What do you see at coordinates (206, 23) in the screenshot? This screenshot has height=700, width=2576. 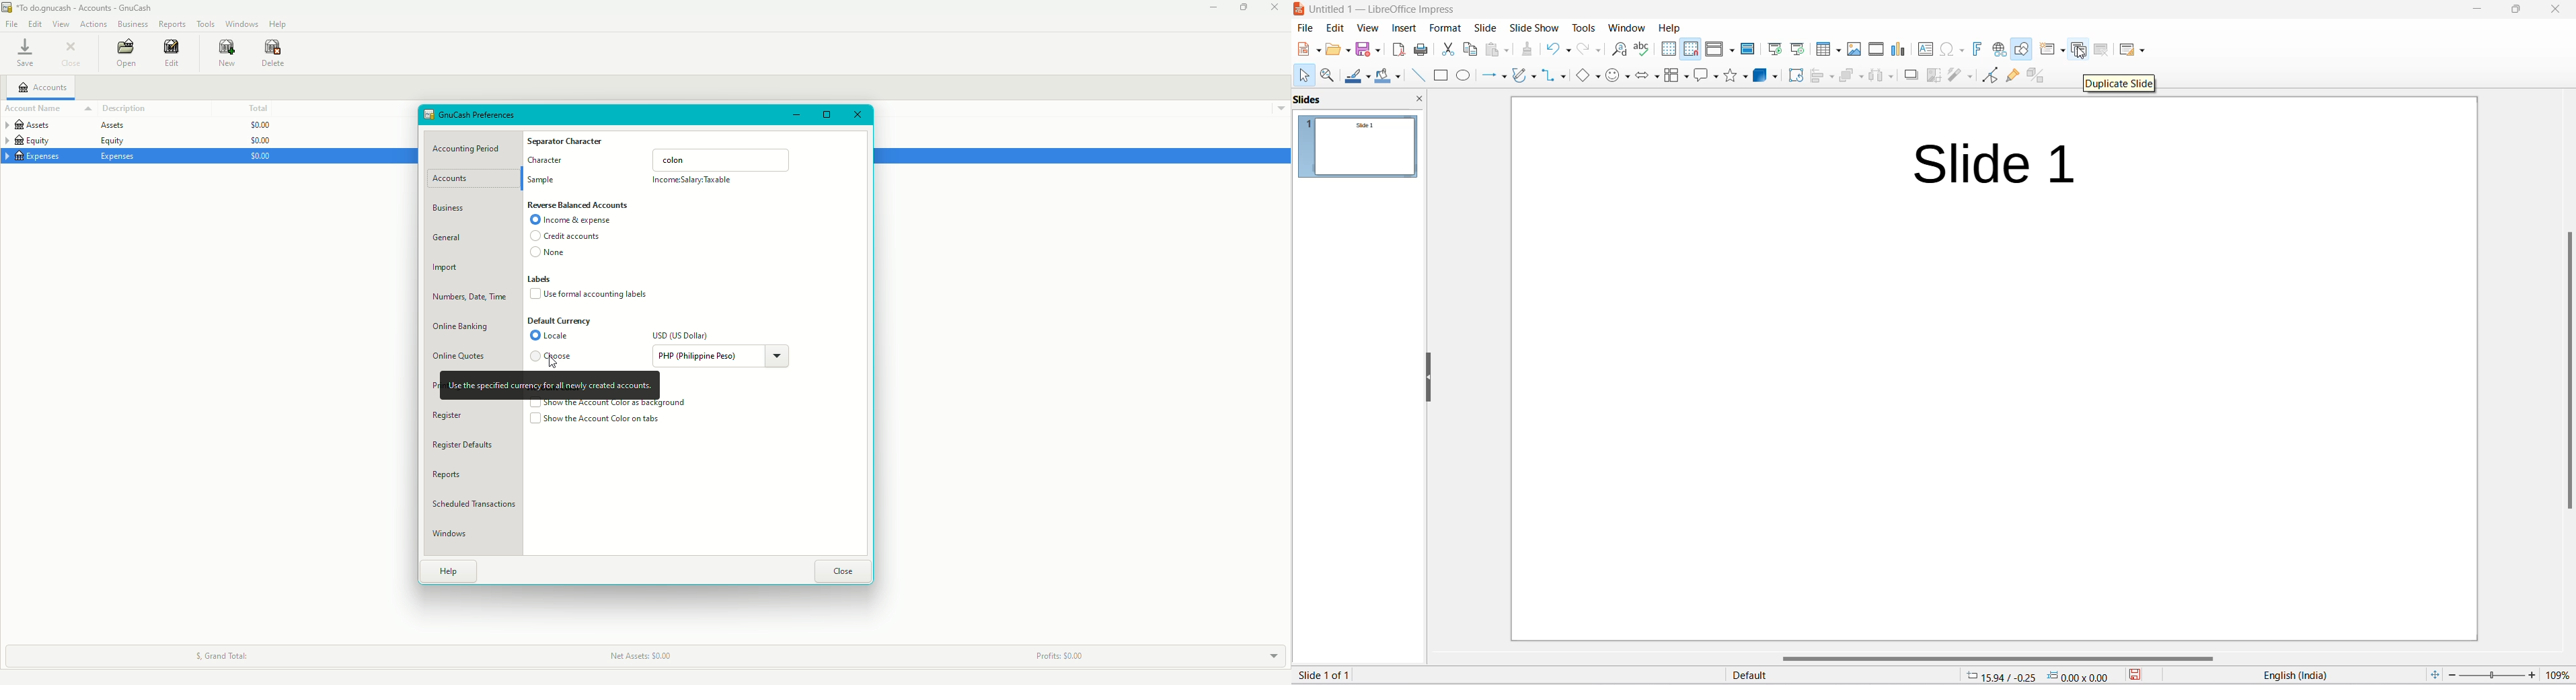 I see `Tools` at bounding box center [206, 23].